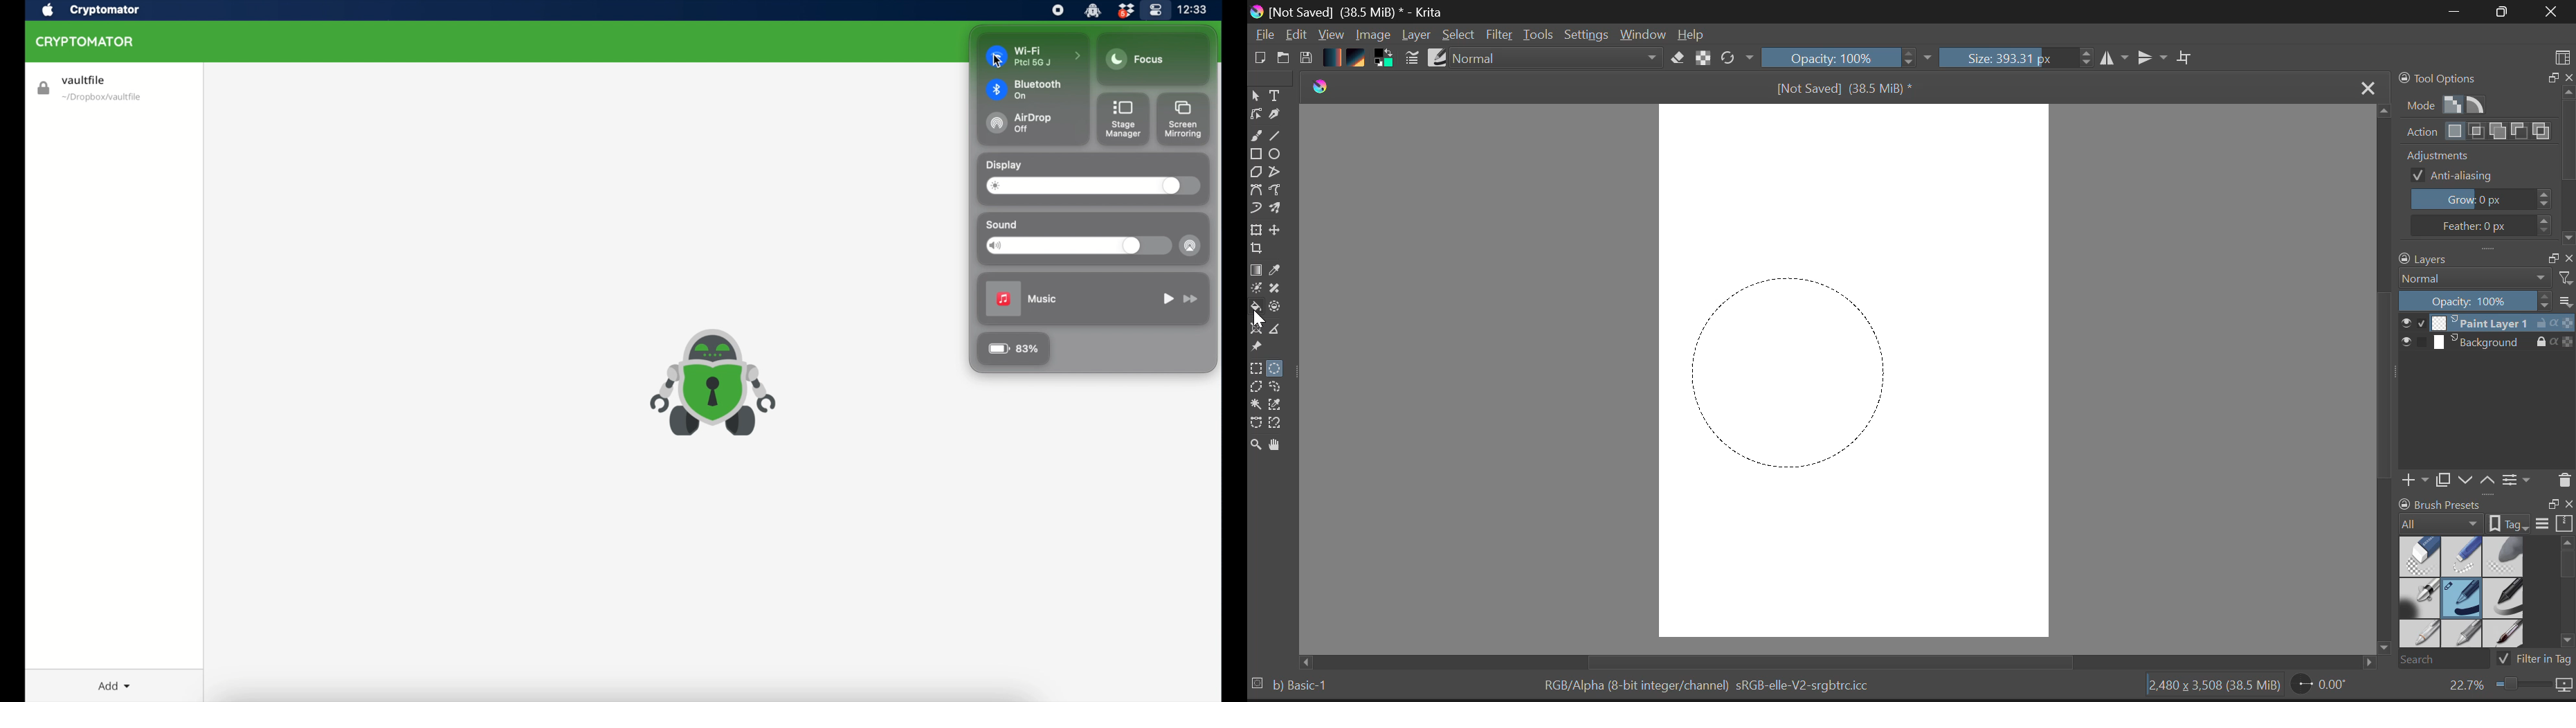 This screenshot has width=2576, height=728. I want to click on MOUSE_DOWN Cursor Position, so click(1700, 289).